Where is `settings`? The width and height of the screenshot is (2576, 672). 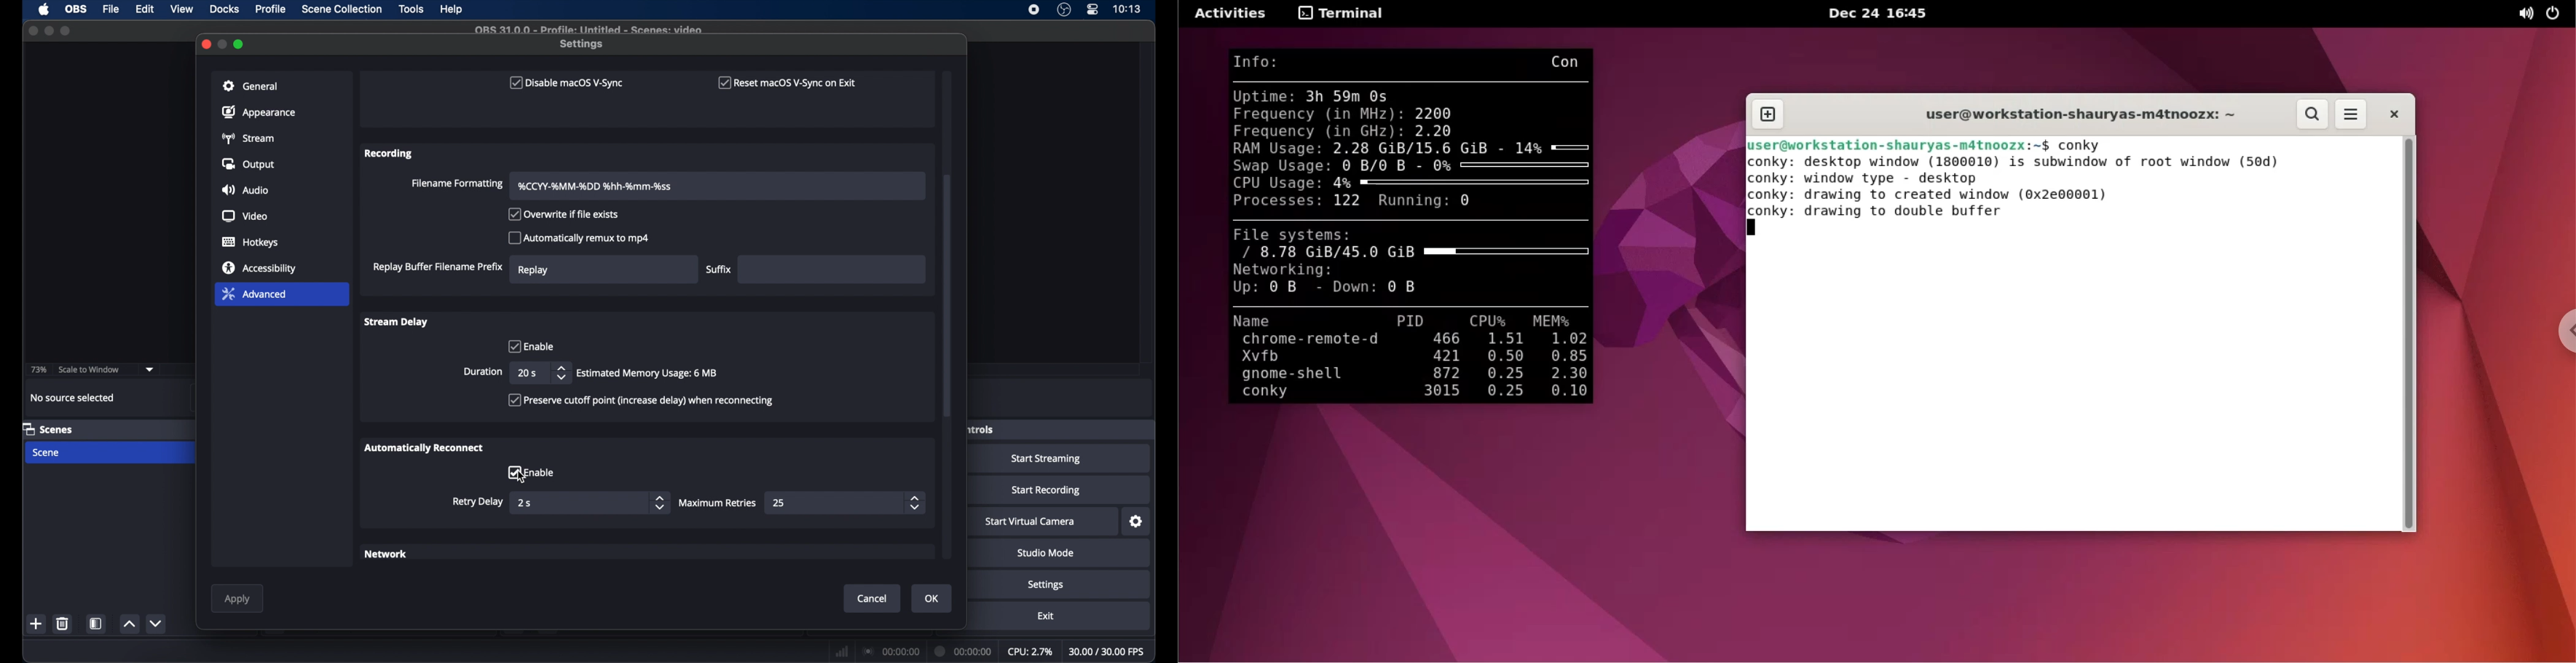
settings is located at coordinates (583, 44).